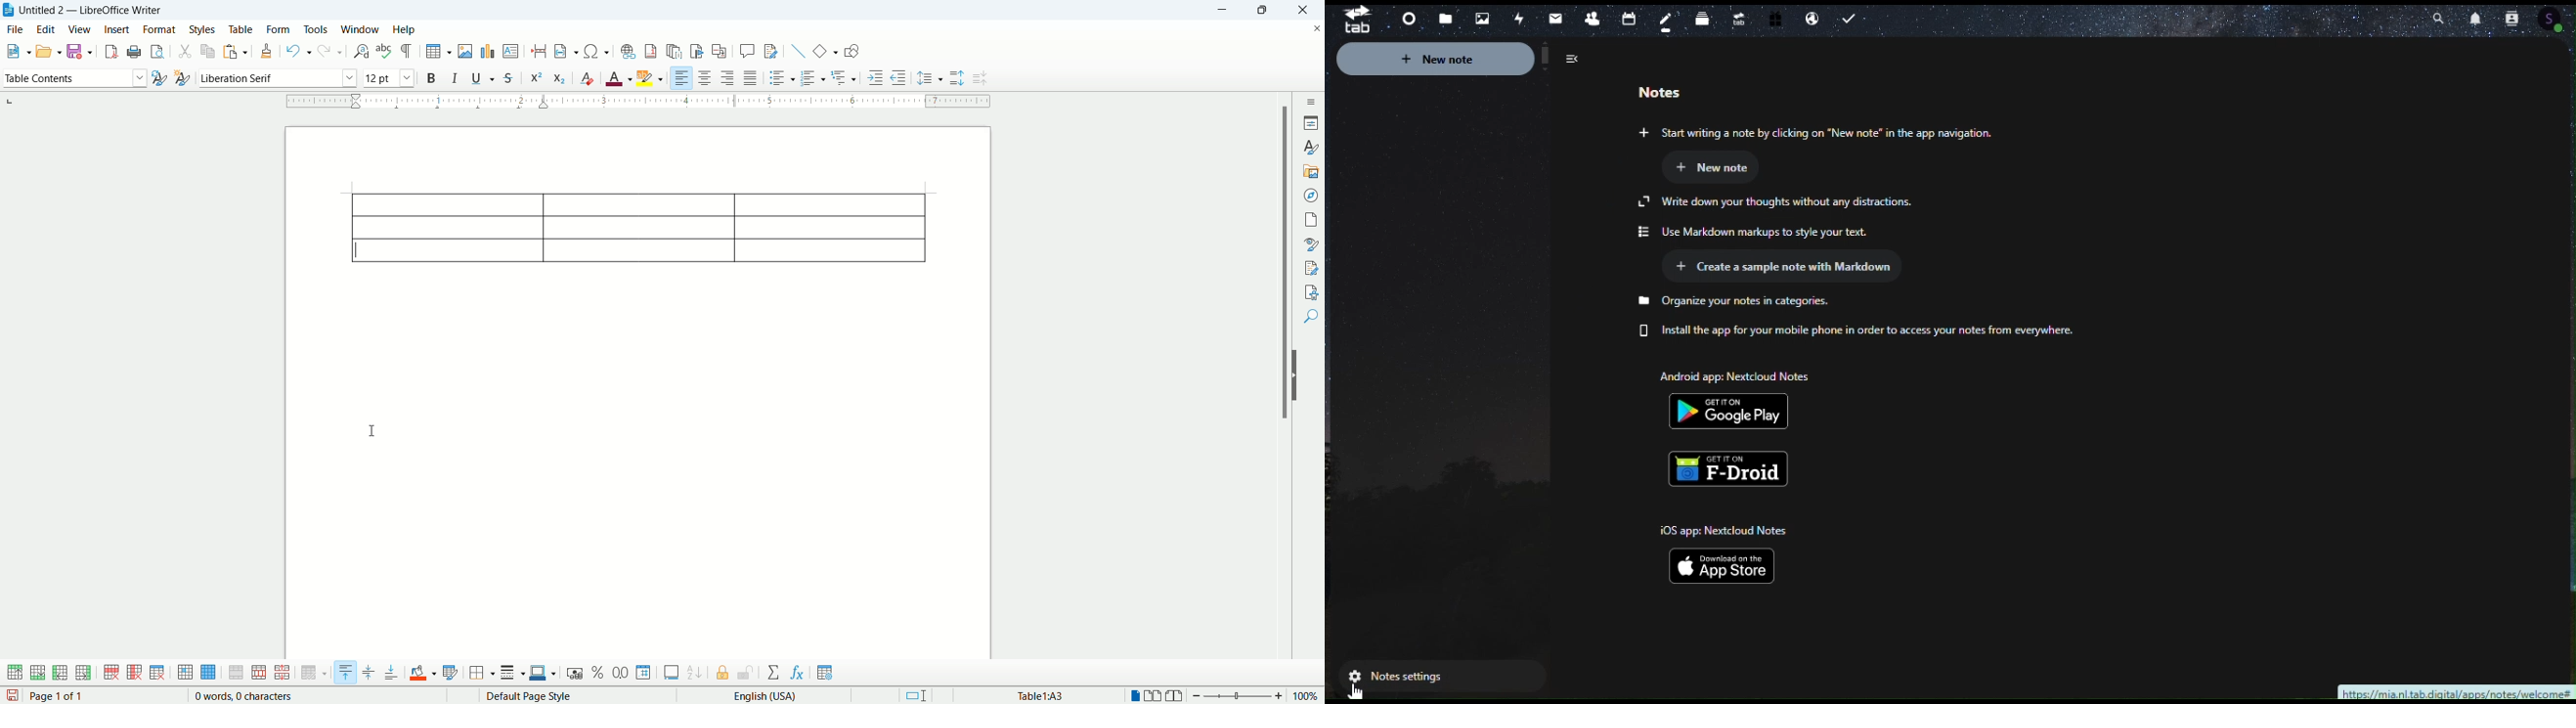 The height and width of the screenshot is (728, 2576). I want to click on justified, so click(751, 77).